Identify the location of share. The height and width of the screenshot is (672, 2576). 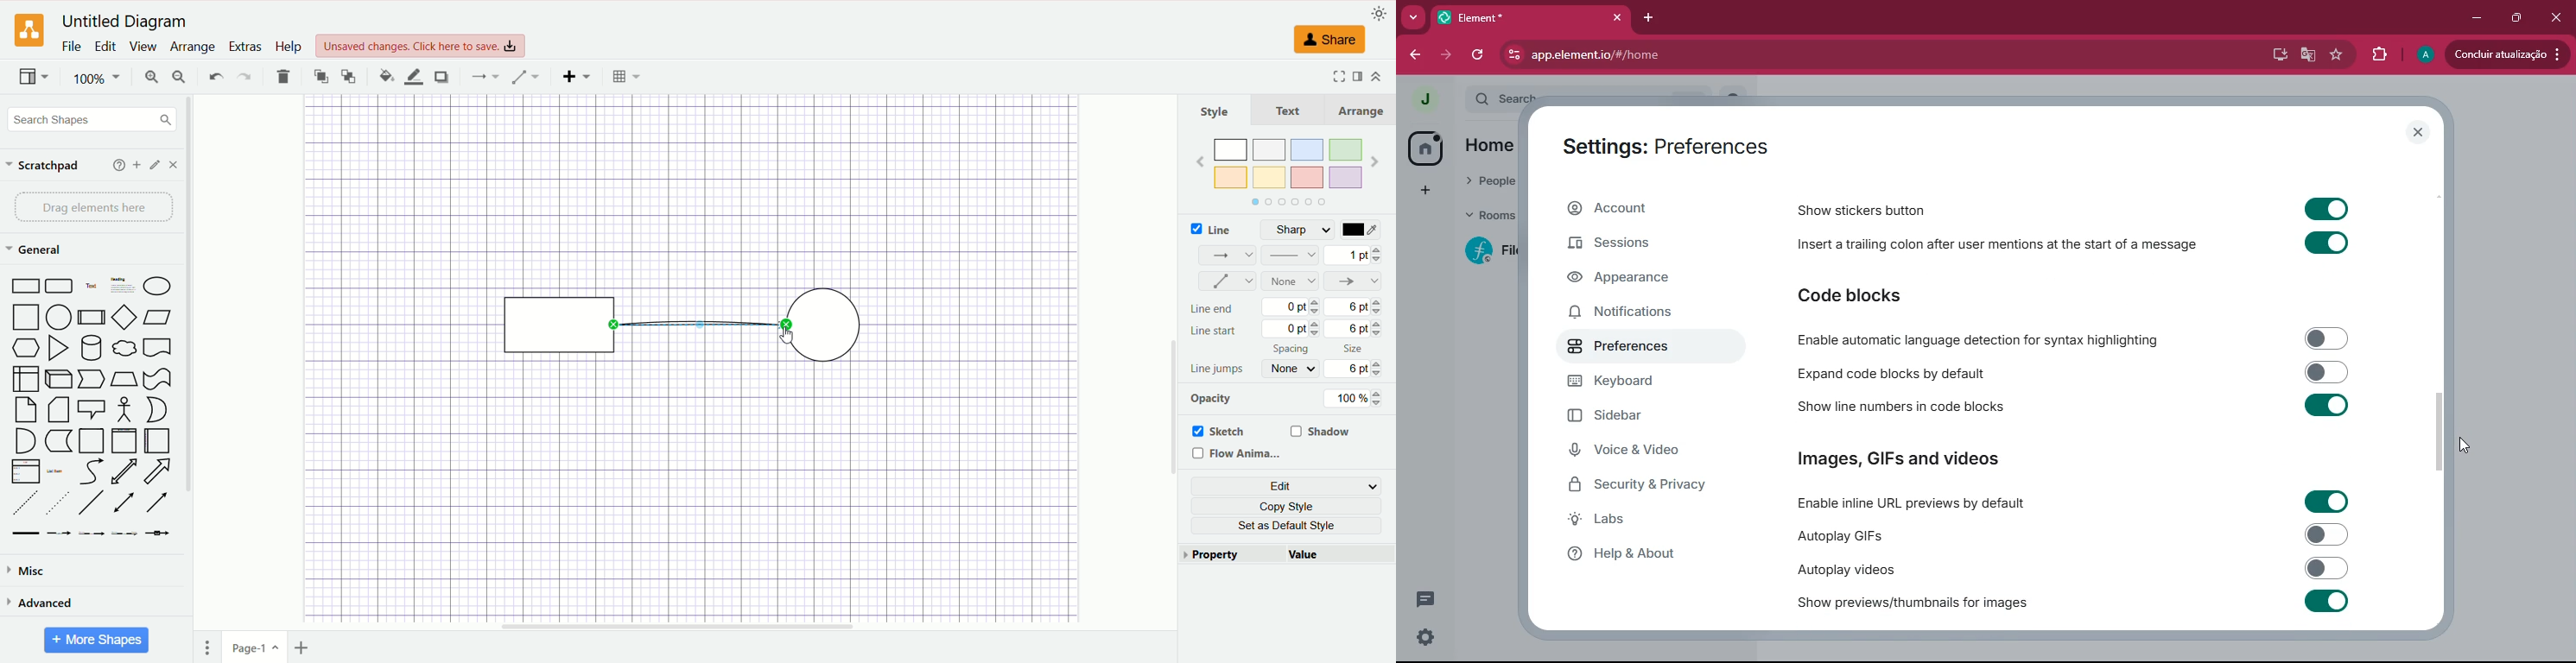
(1330, 40).